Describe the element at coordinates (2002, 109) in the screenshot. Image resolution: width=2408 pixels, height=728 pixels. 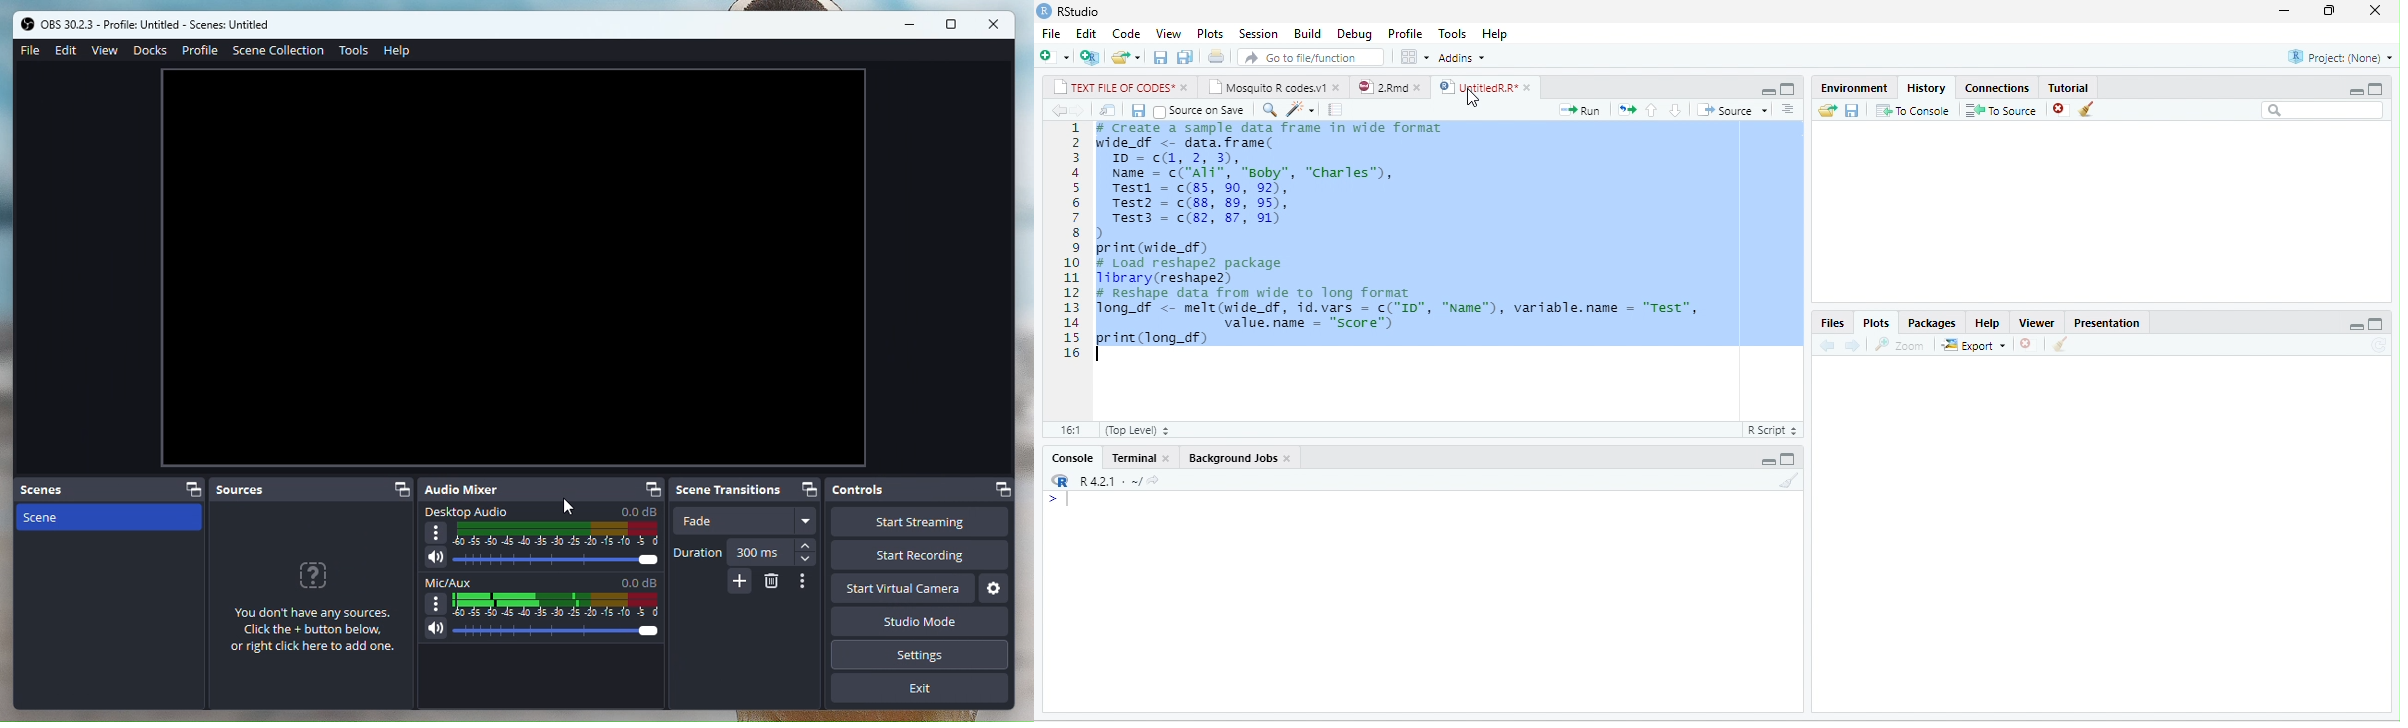
I see `To Source` at that location.